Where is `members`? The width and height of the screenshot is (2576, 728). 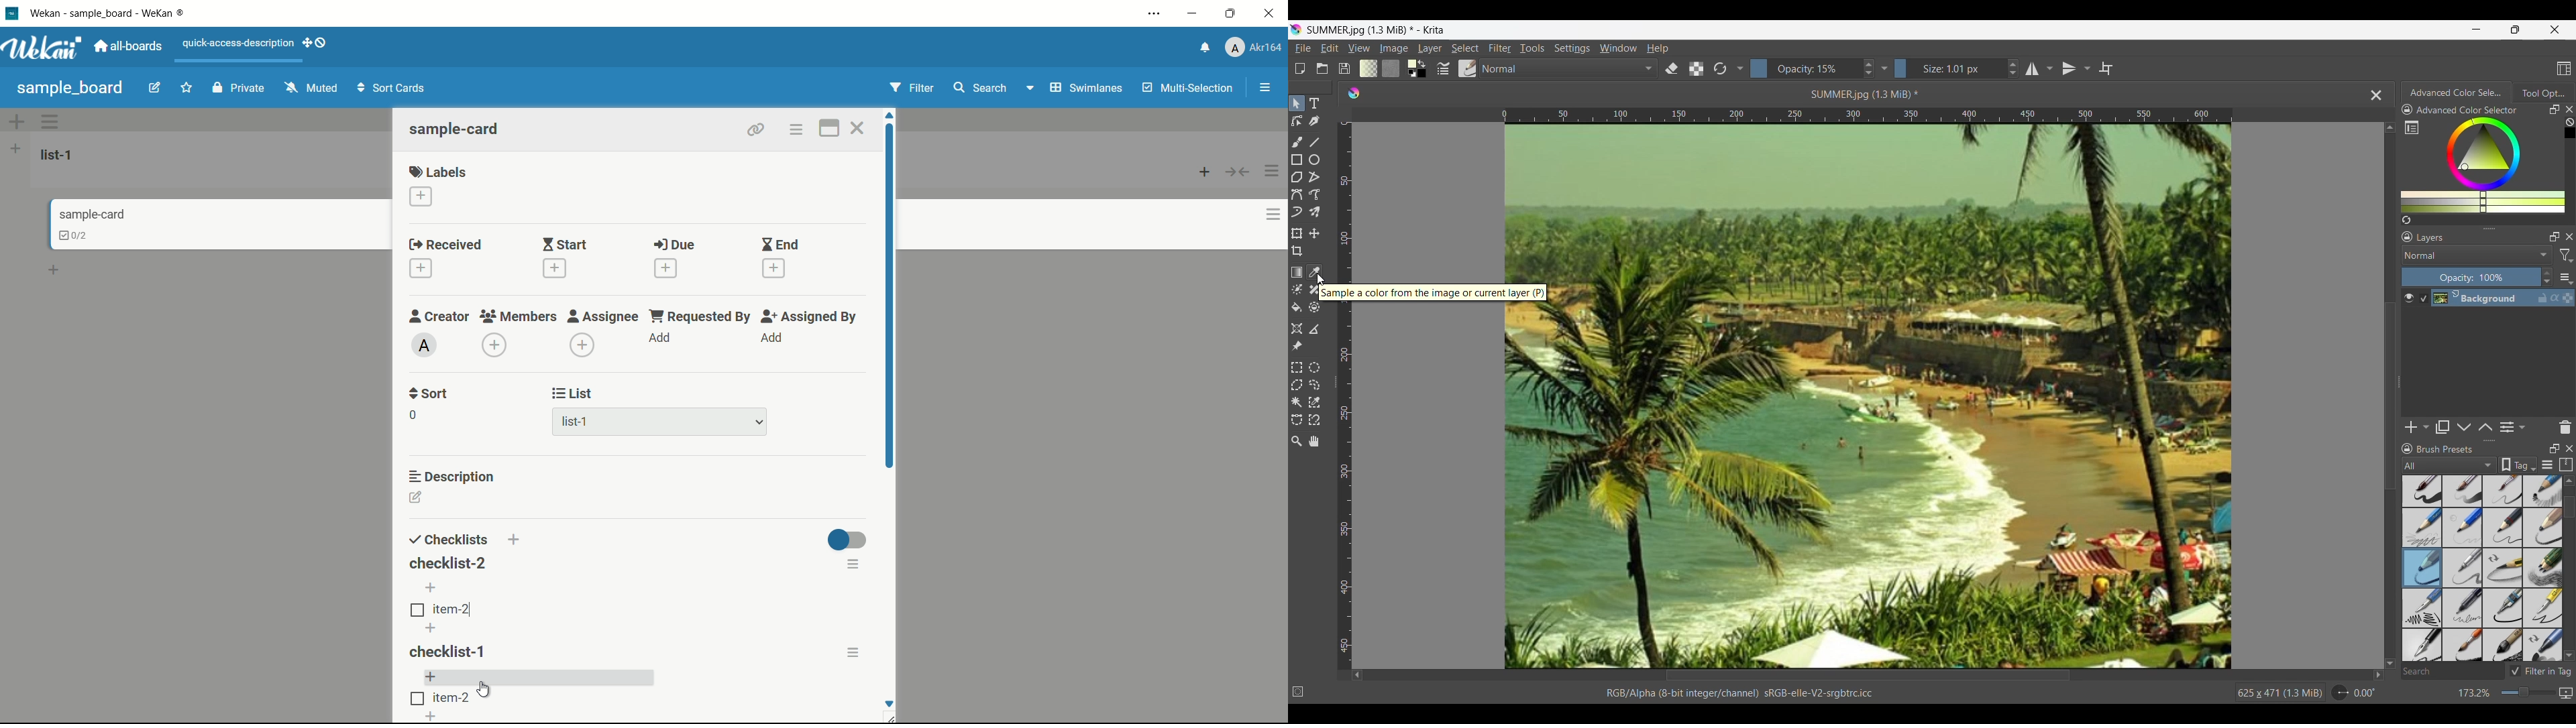
members is located at coordinates (517, 317).